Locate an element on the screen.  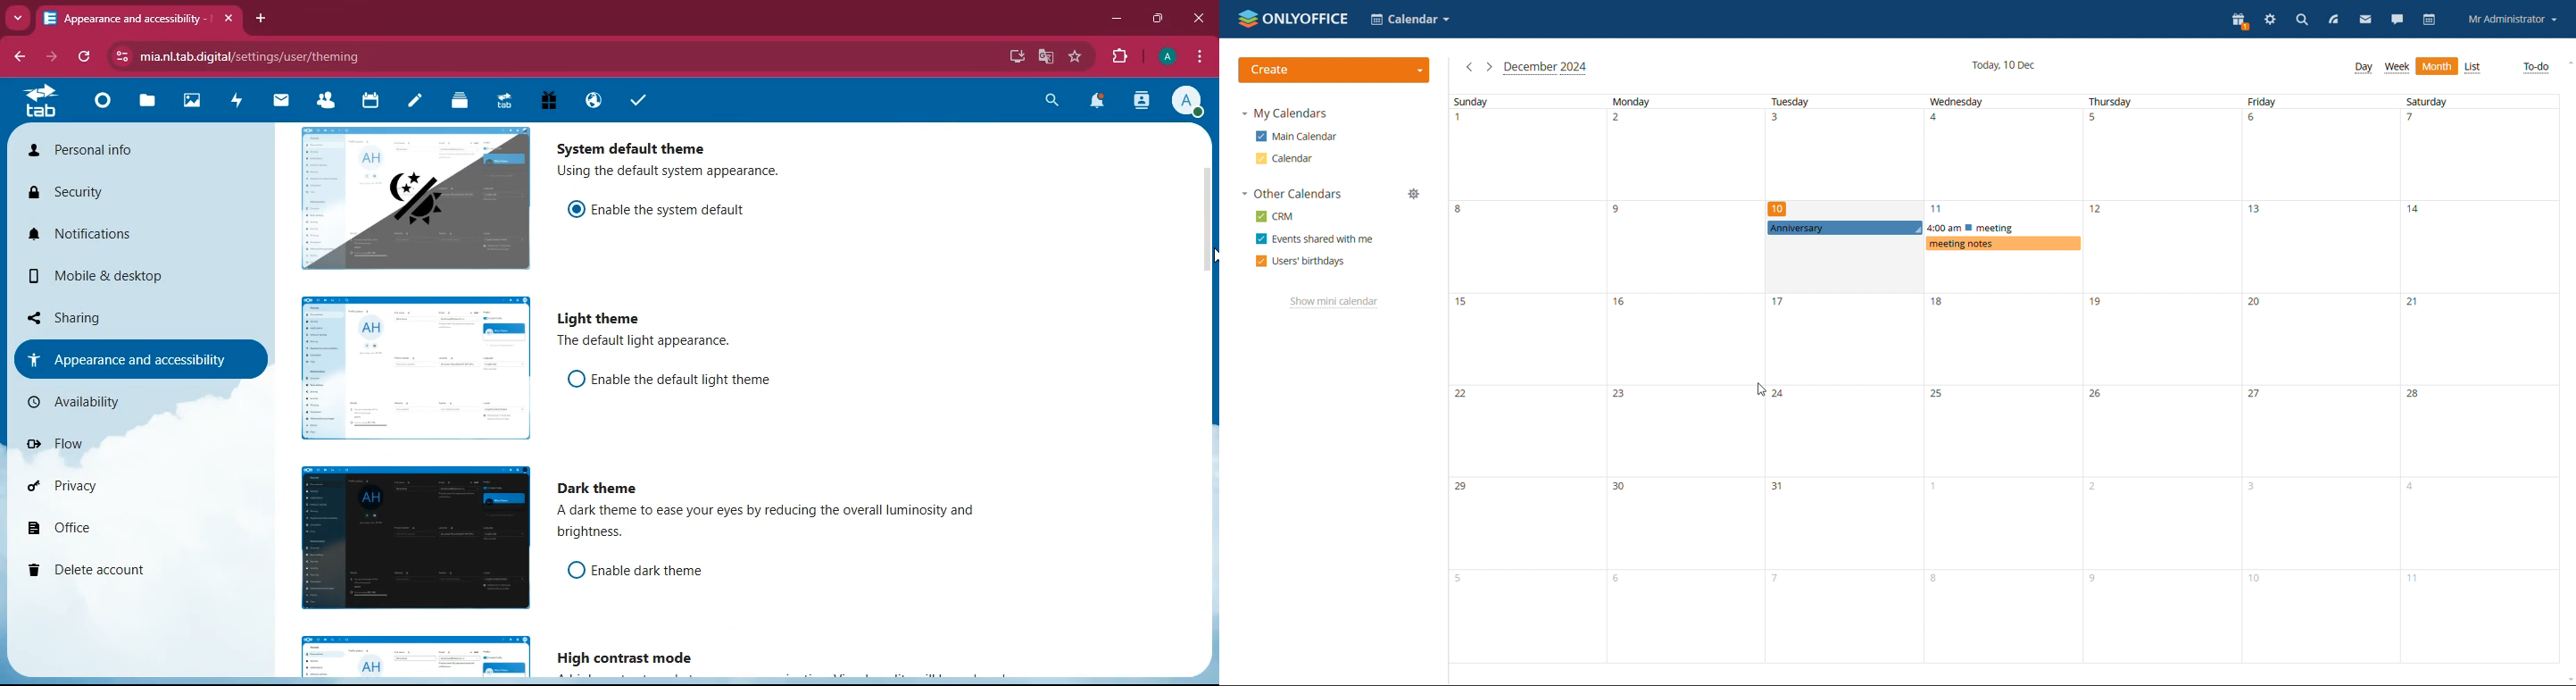
extension is located at coordinates (1124, 56).